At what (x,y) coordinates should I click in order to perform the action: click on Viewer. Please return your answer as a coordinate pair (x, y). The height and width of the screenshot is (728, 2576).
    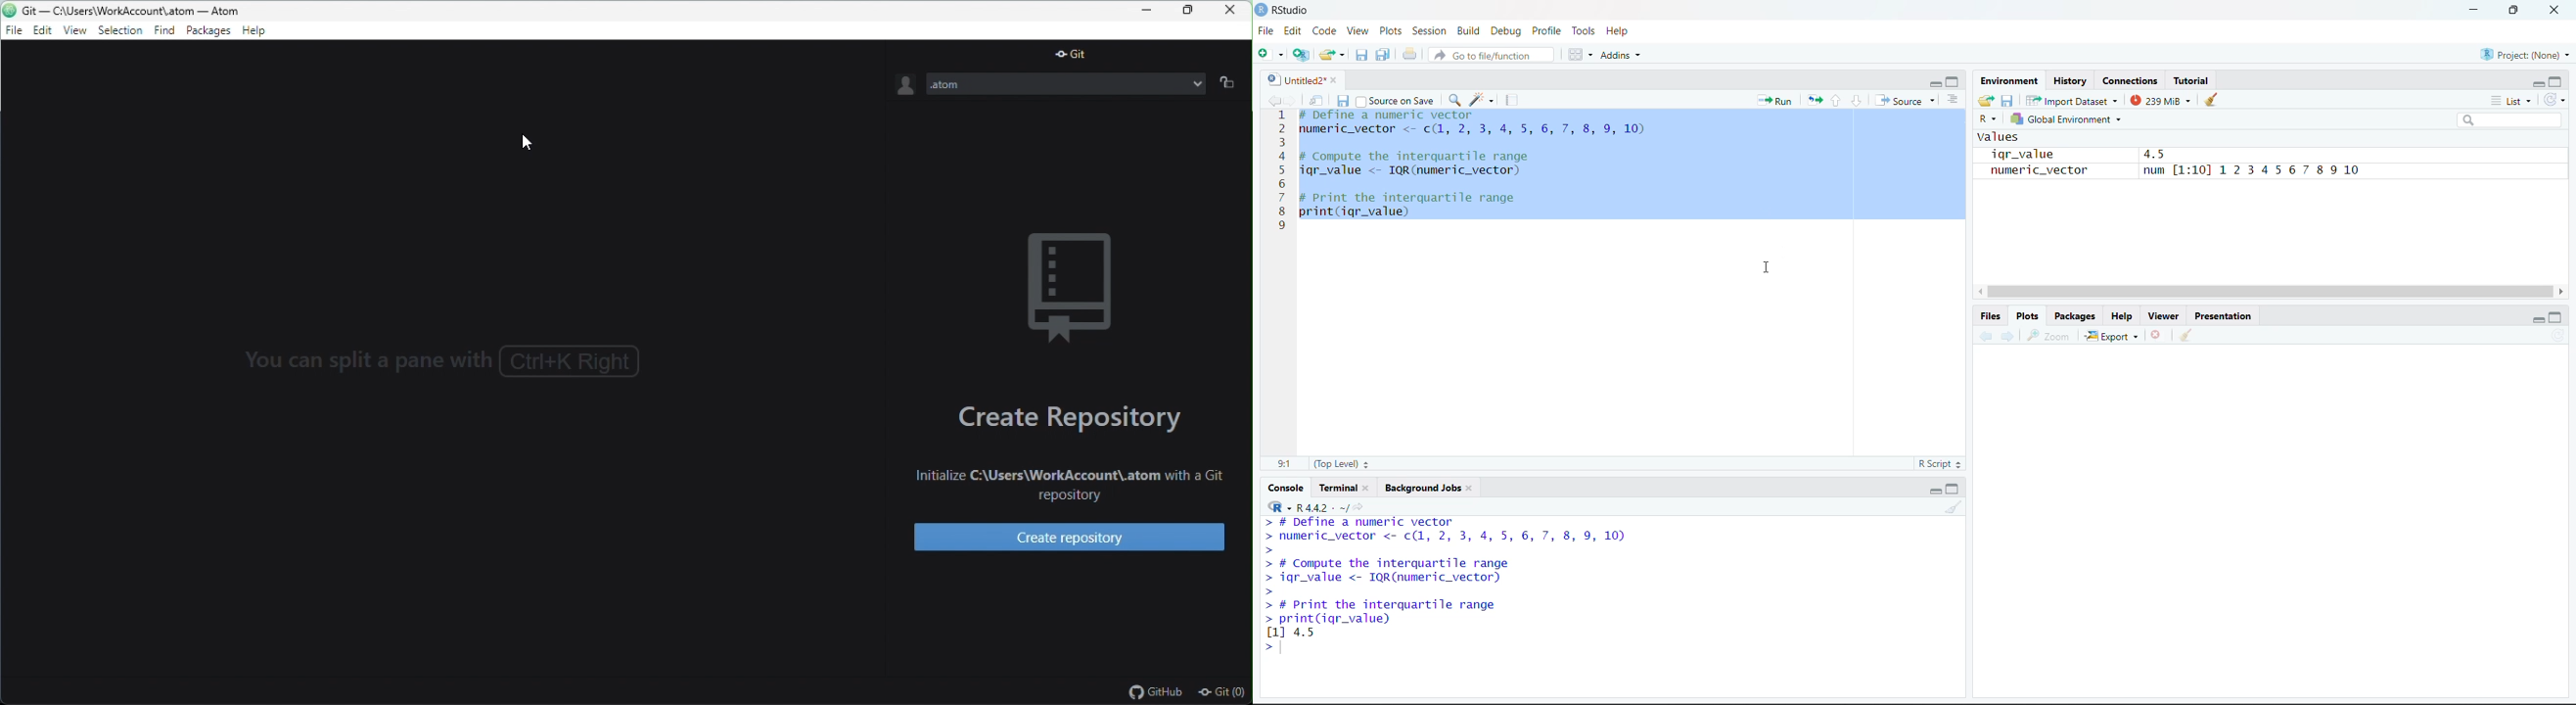
    Looking at the image, I should click on (2164, 315).